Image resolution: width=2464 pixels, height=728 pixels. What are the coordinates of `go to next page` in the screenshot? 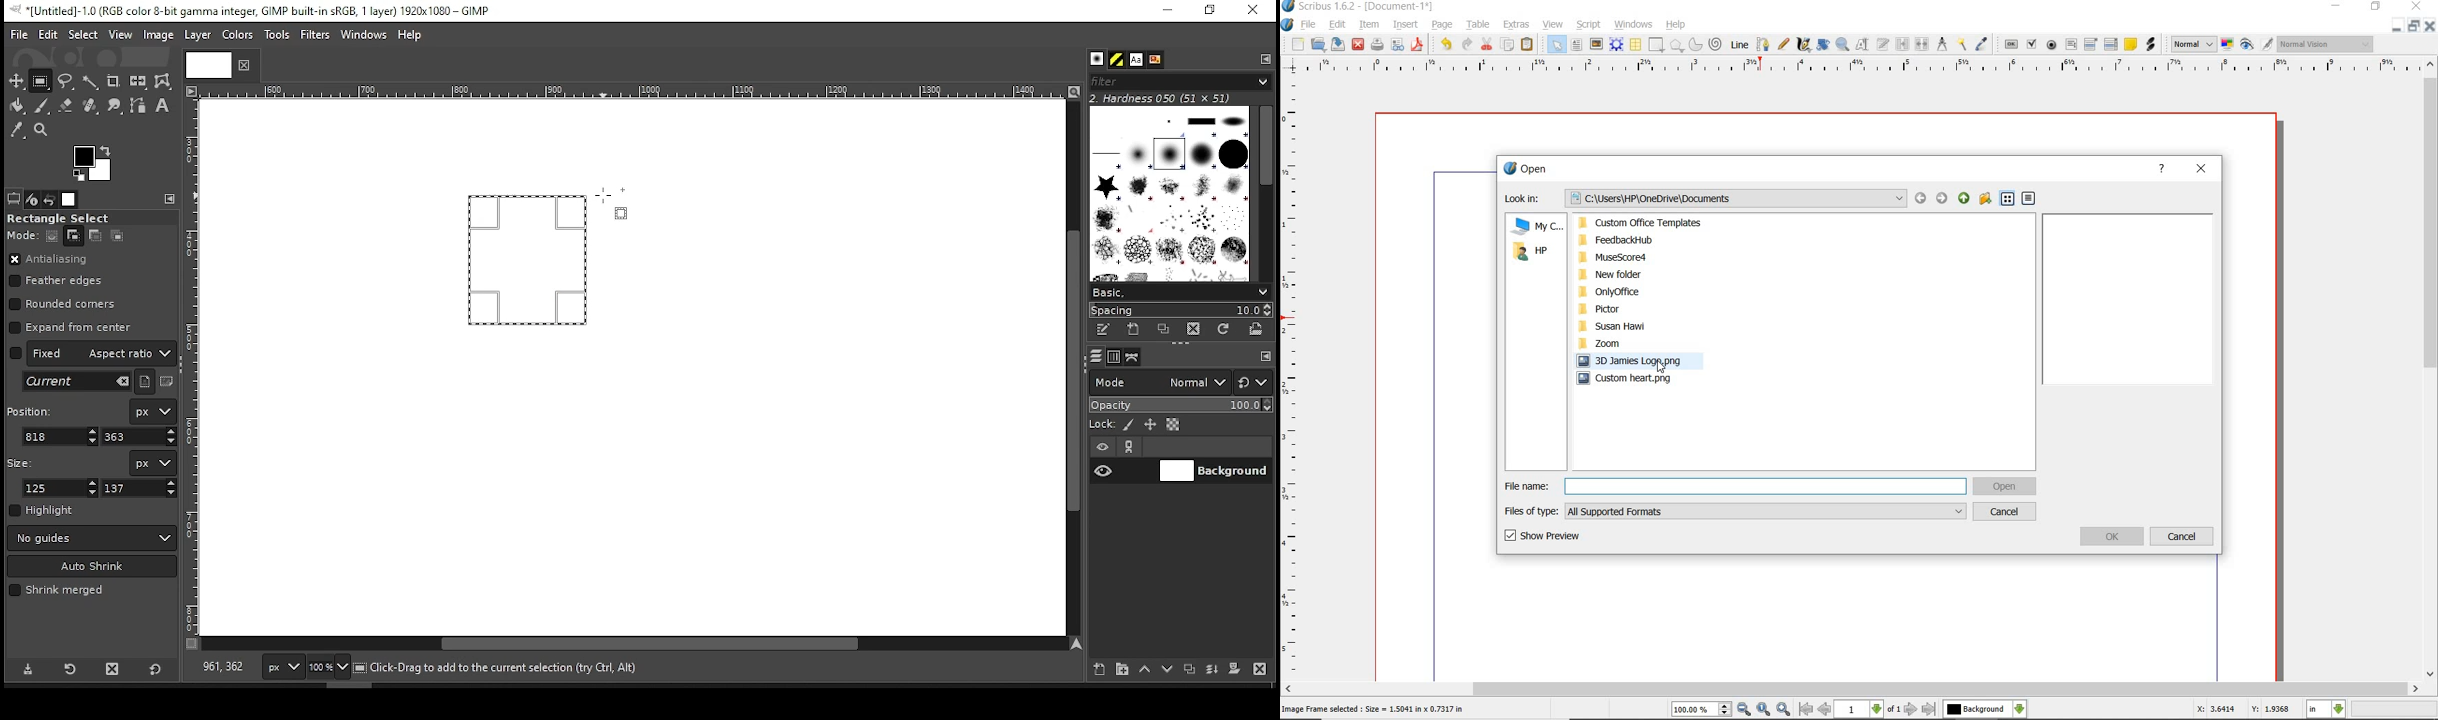 It's located at (1911, 709).